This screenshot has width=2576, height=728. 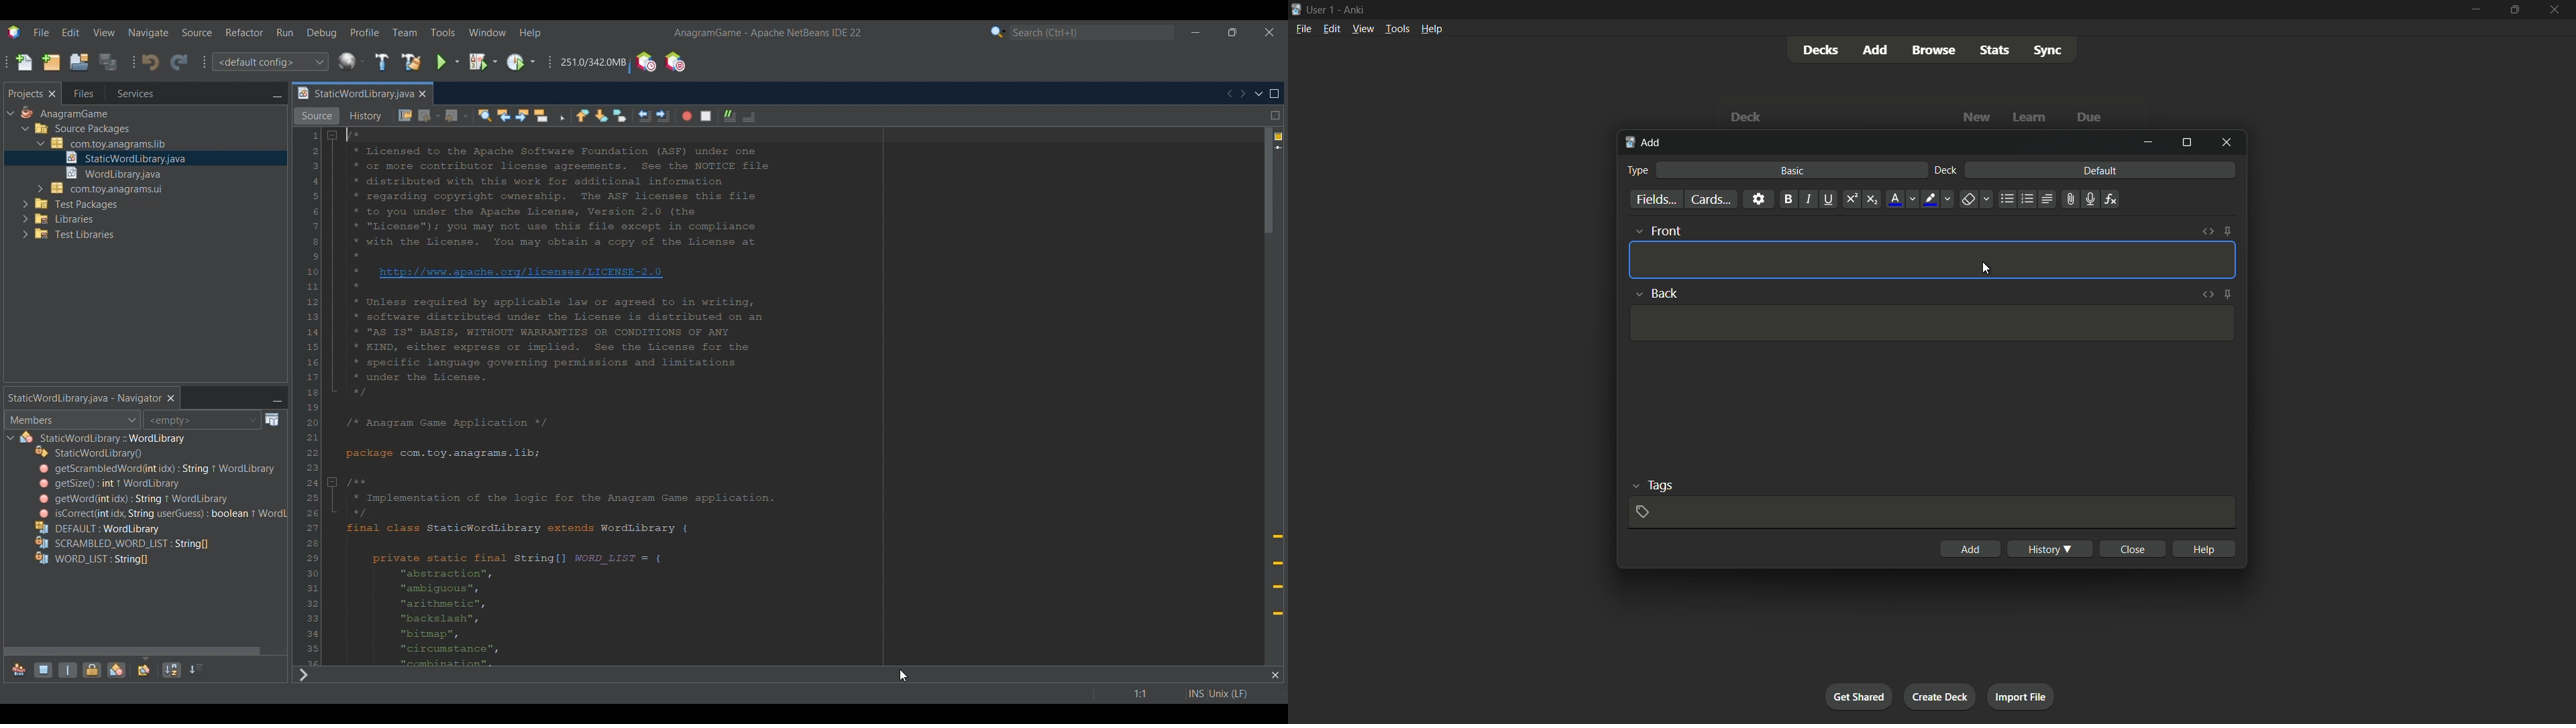 What do you see at coordinates (1872, 200) in the screenshot?
I see `subscript` at bounding box center [1872, 200].